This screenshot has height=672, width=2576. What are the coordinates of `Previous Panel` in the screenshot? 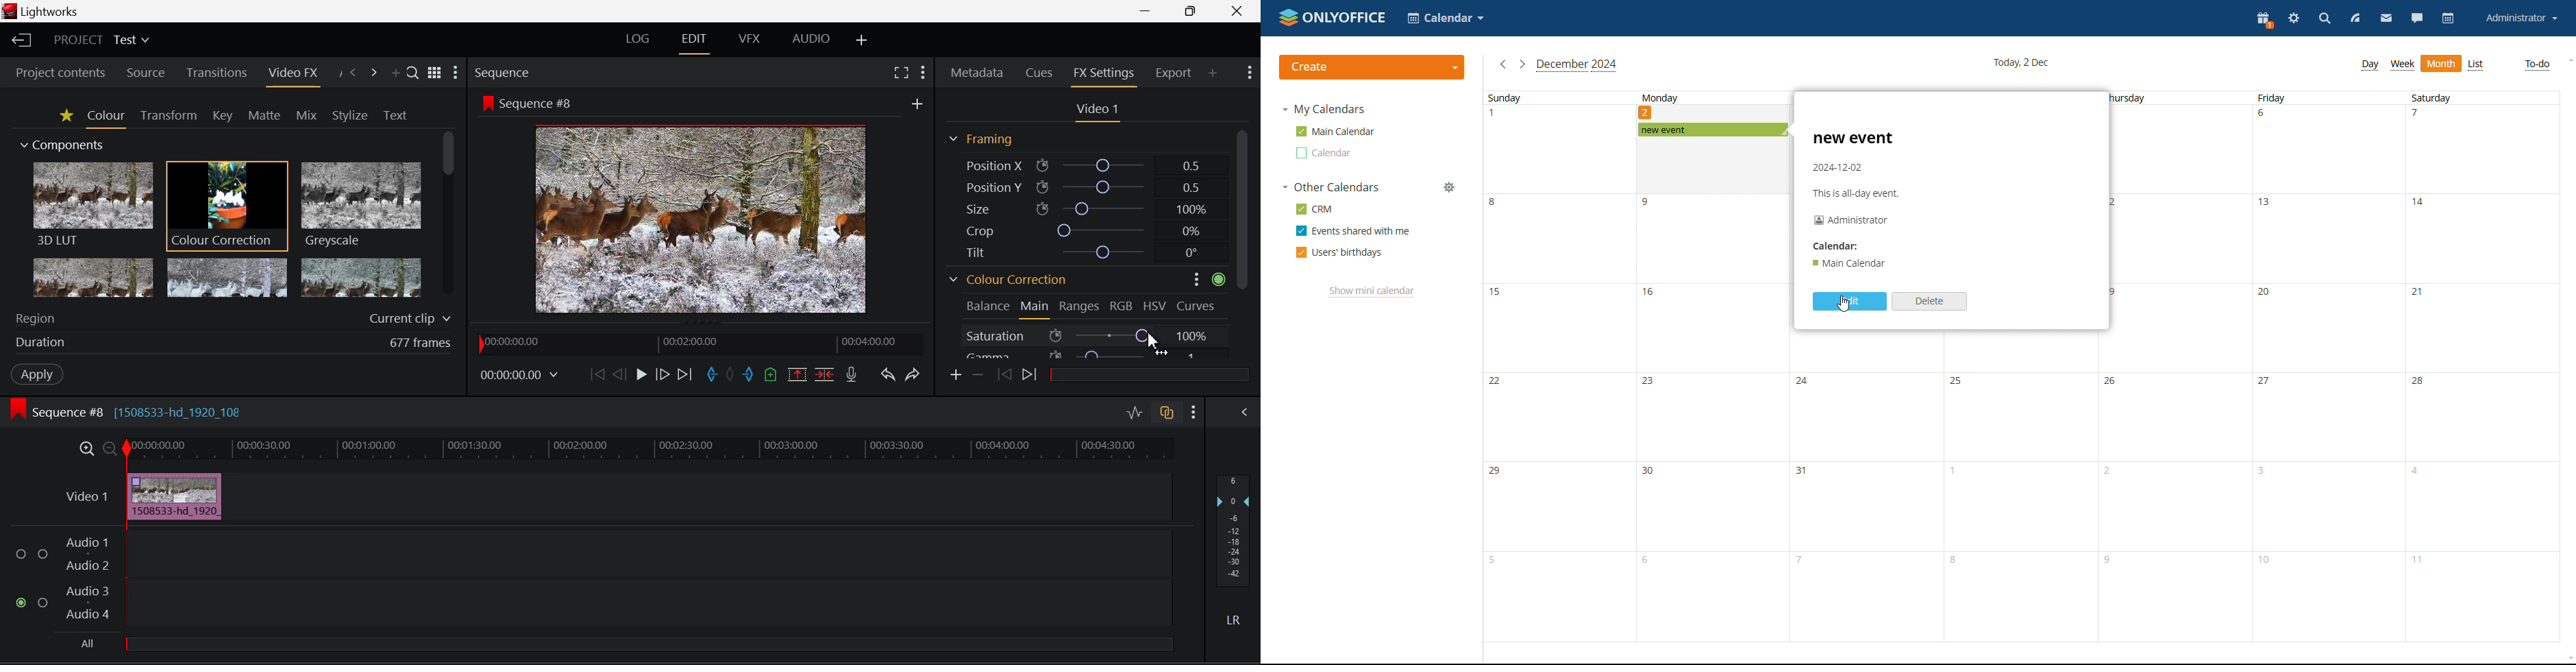 It's located at (353, 72).